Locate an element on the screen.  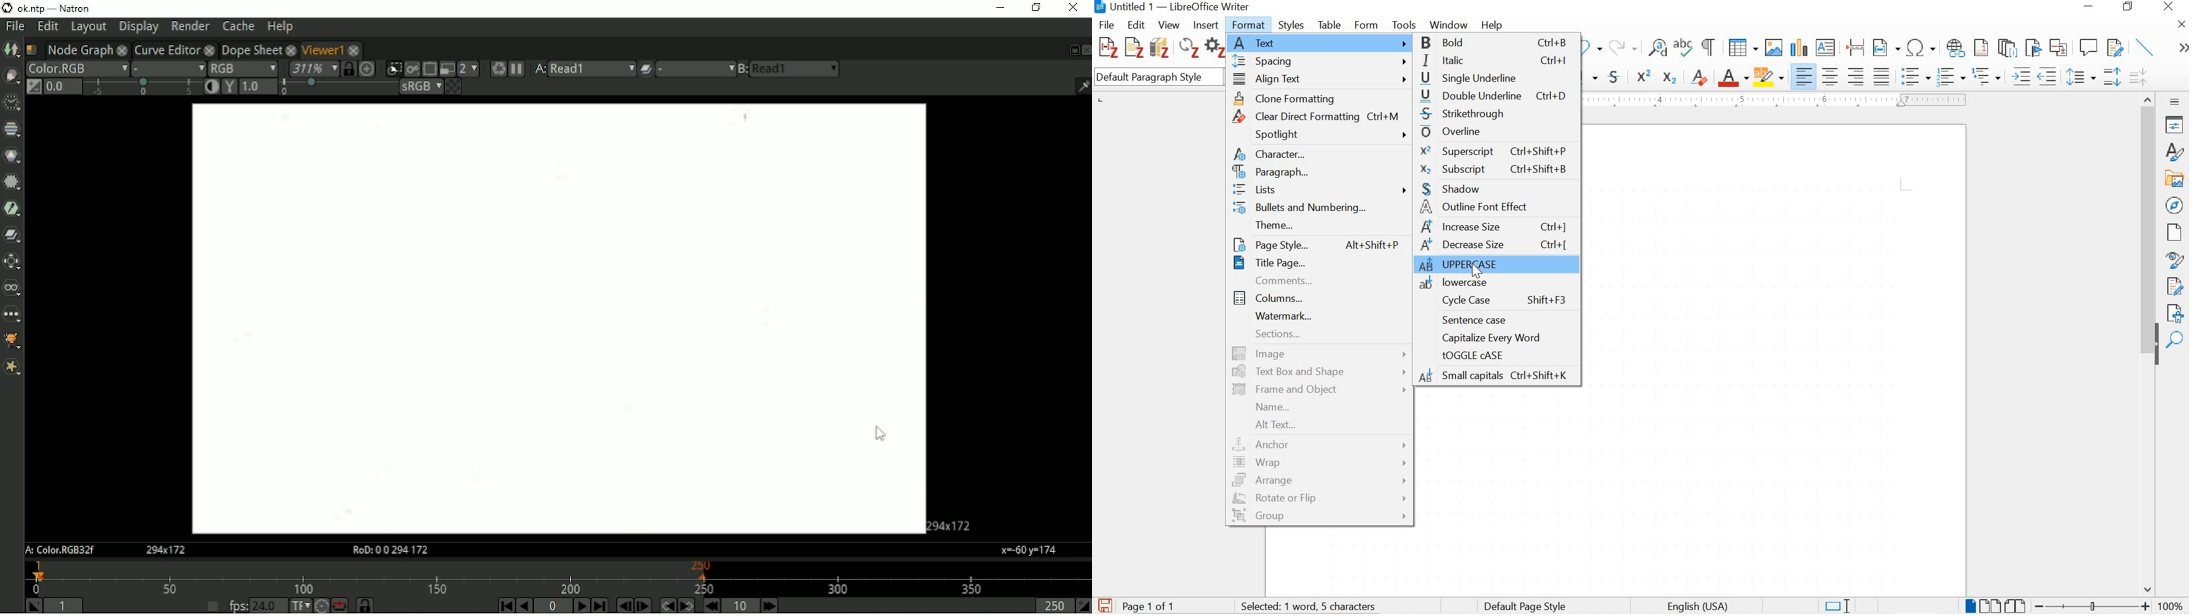
text is located at coordinates (1321, 42).